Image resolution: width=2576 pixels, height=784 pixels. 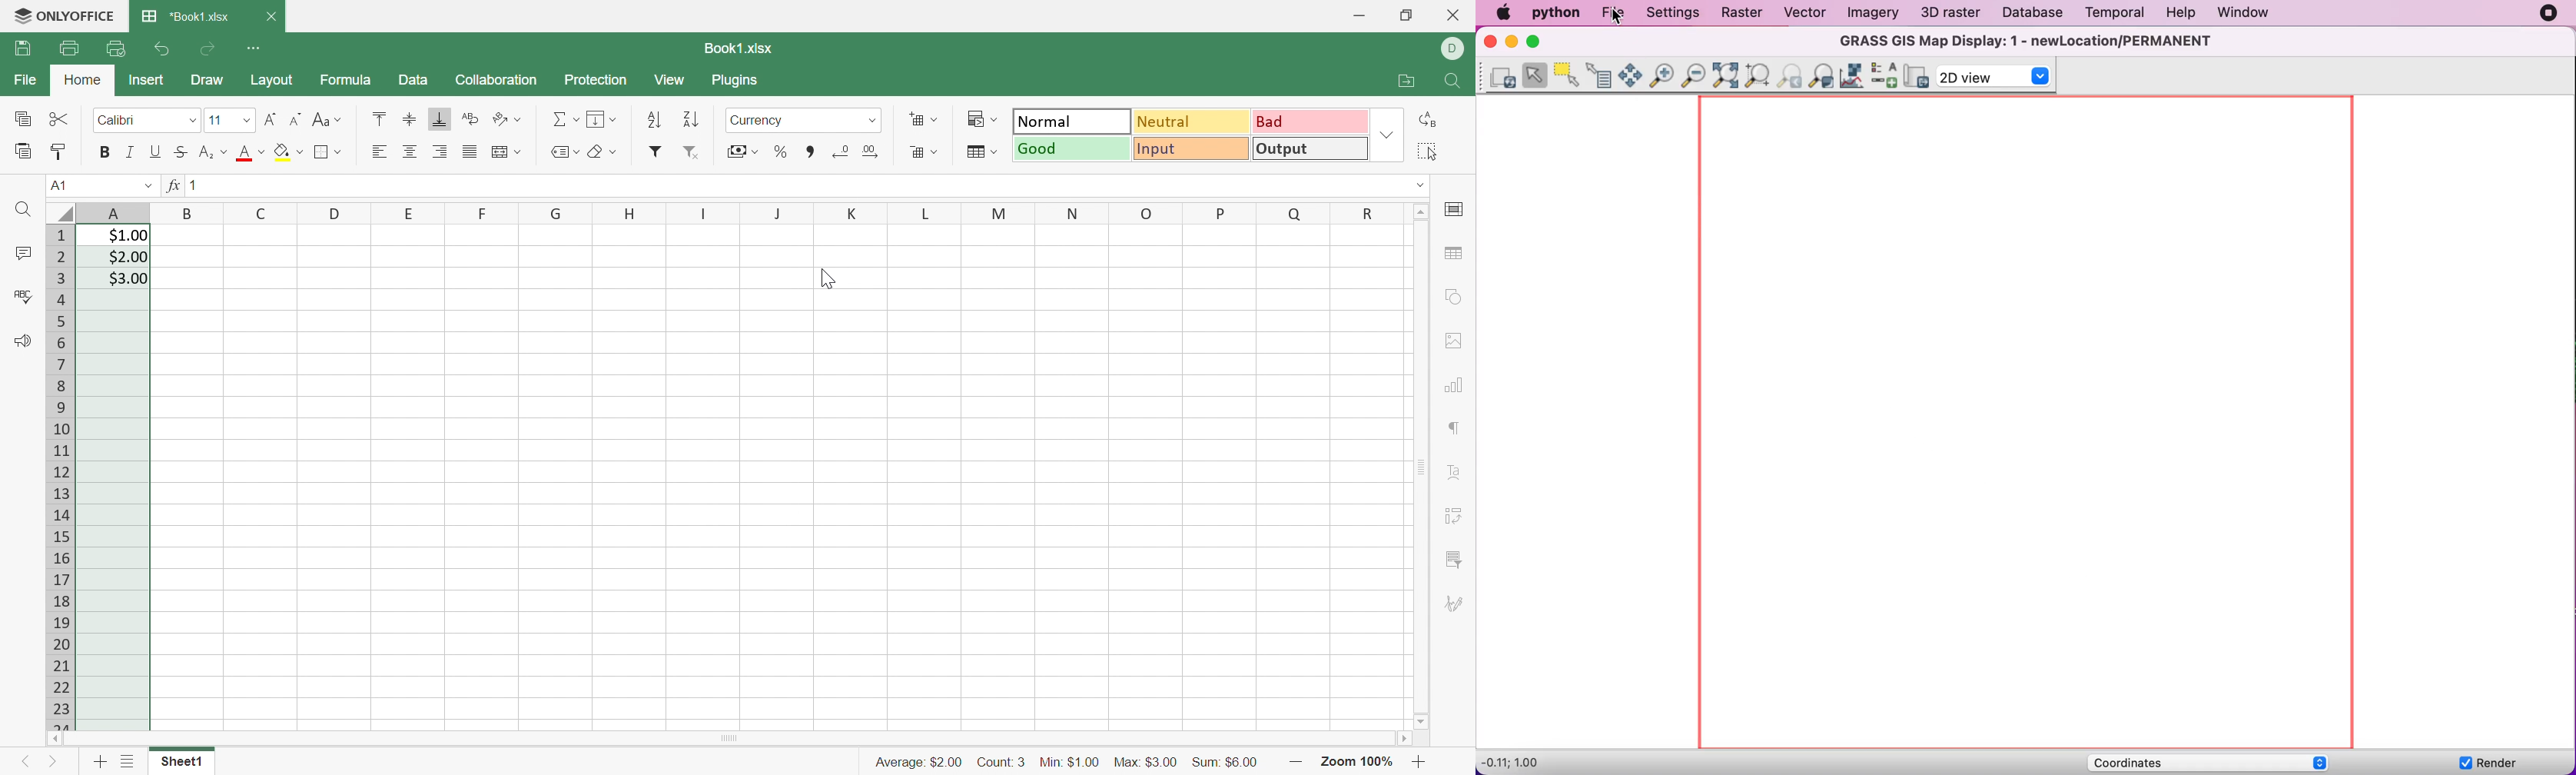 I want to click on logo, so click(x=18, y=17).